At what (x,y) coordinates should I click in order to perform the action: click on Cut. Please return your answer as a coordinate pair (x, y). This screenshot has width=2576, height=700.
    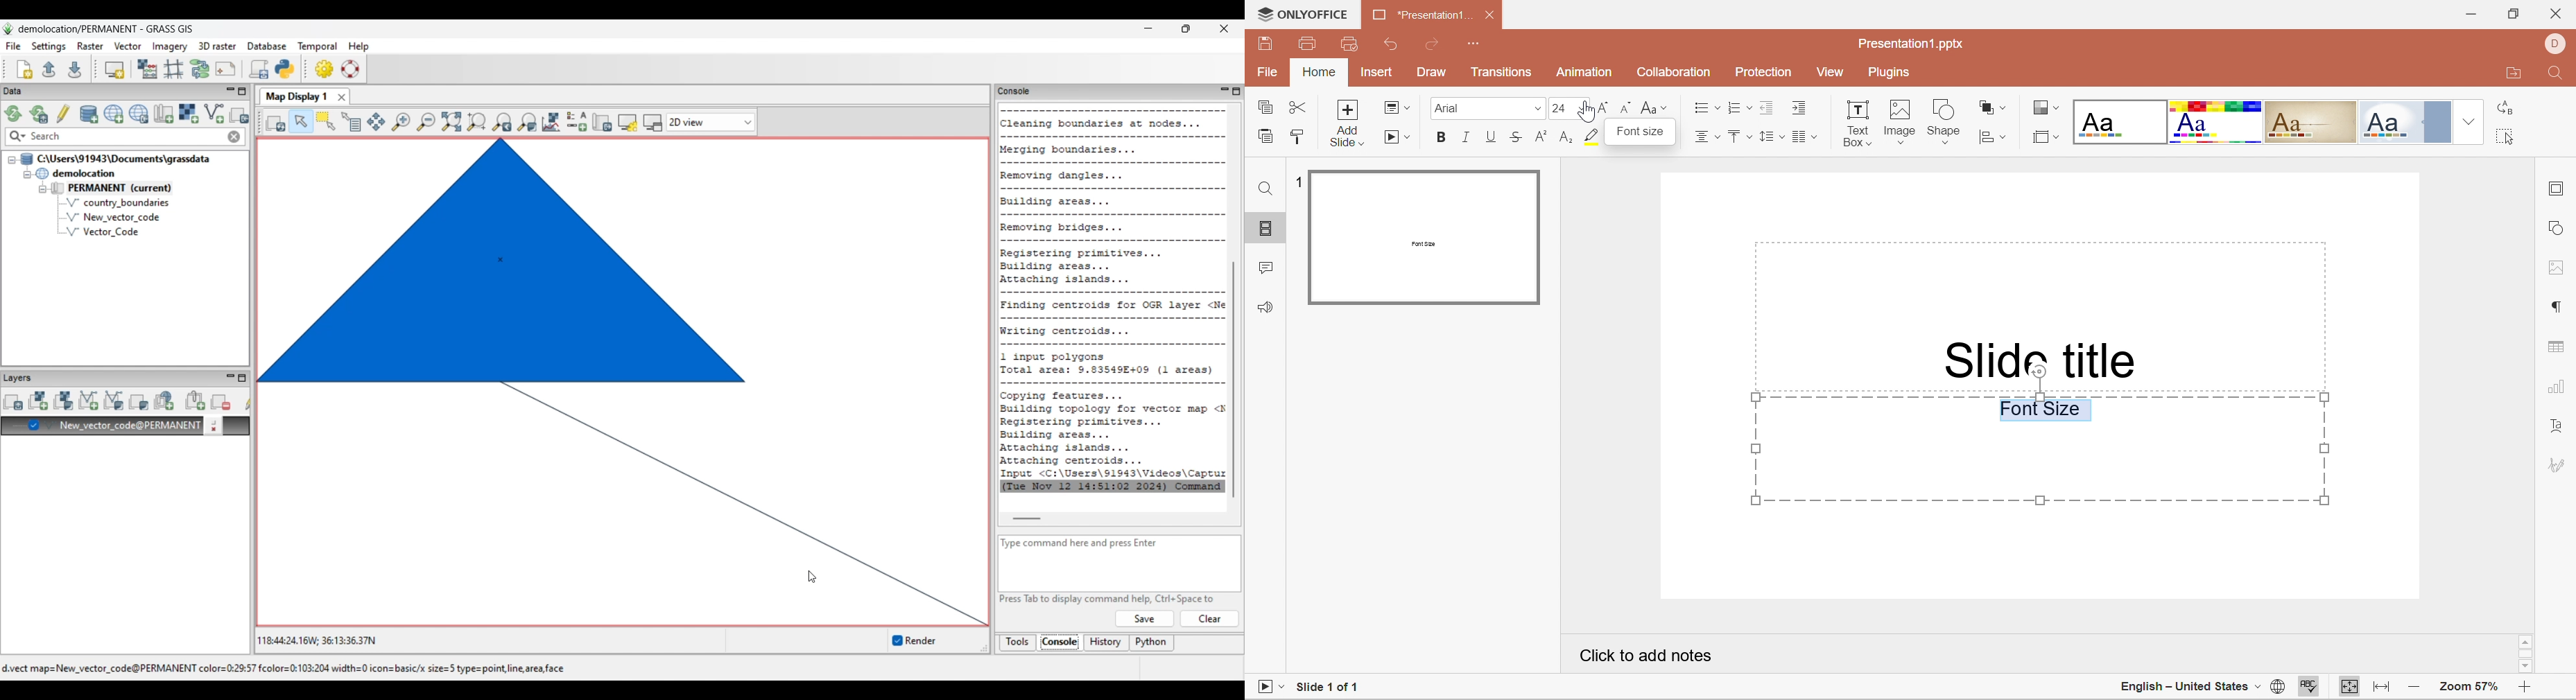
    Looking at the image, I should click on (1299, 110).